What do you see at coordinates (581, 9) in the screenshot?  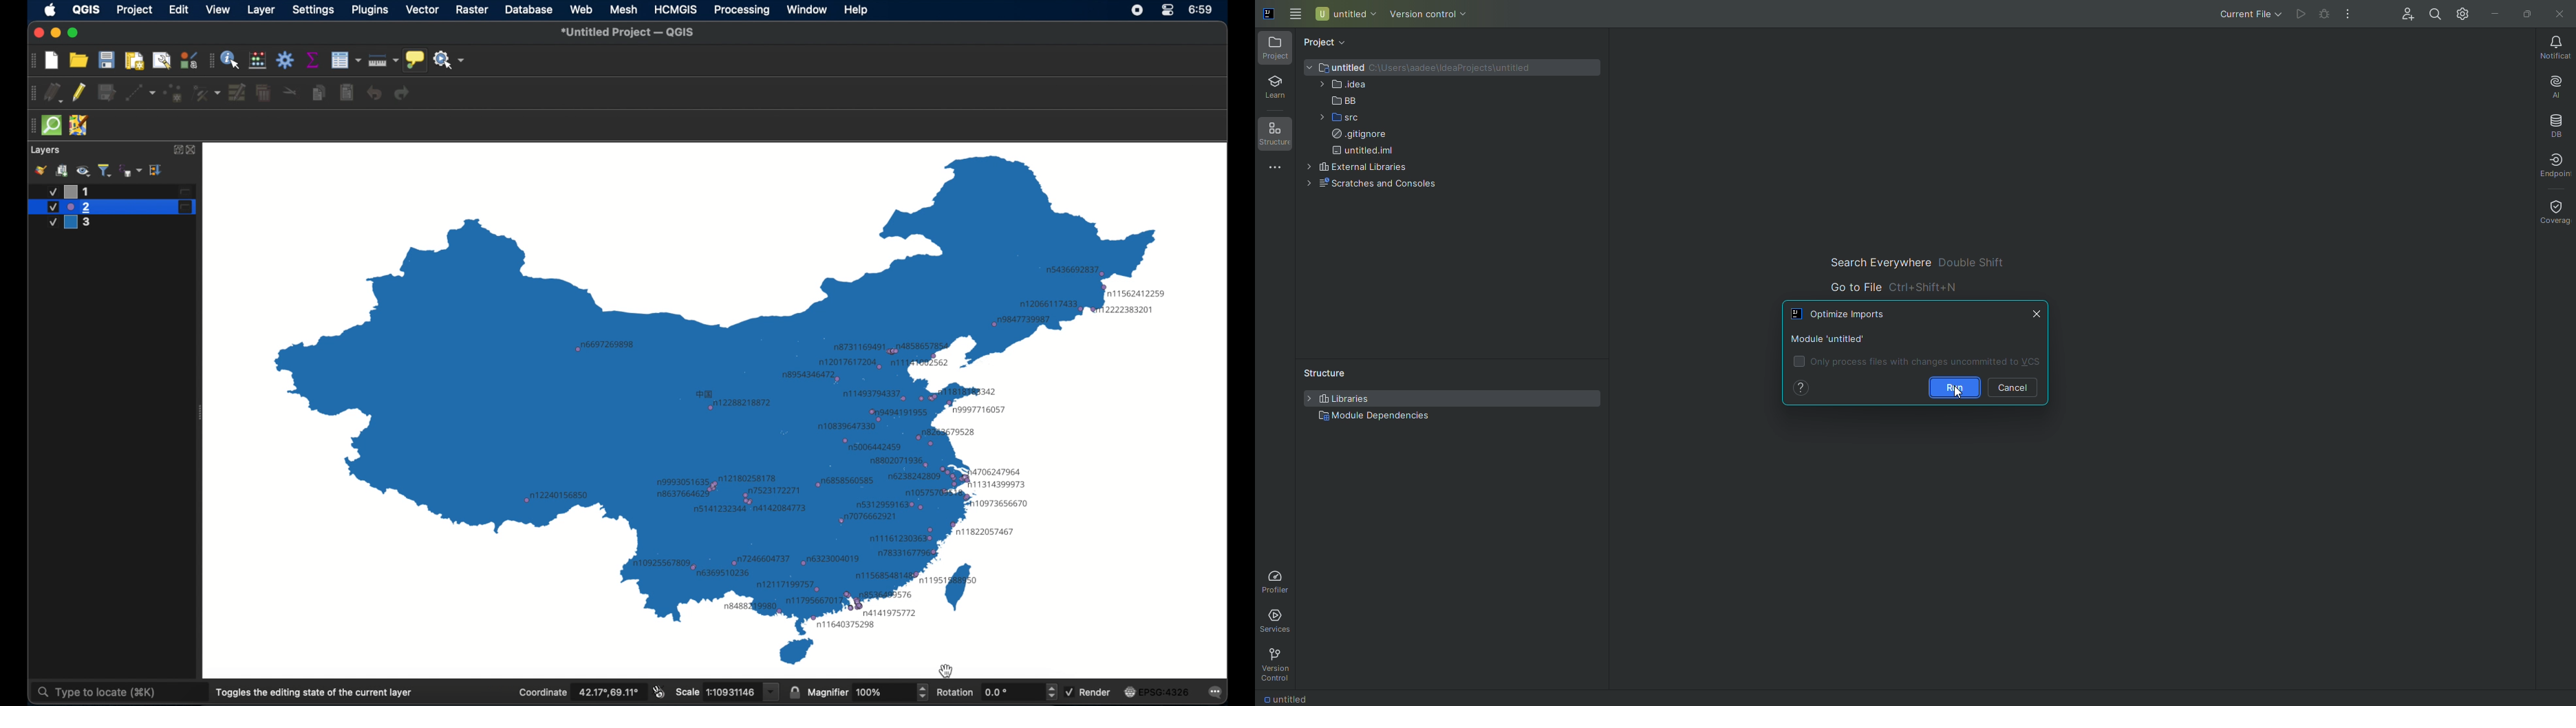 I see `web` at bounding box center [581, 9].